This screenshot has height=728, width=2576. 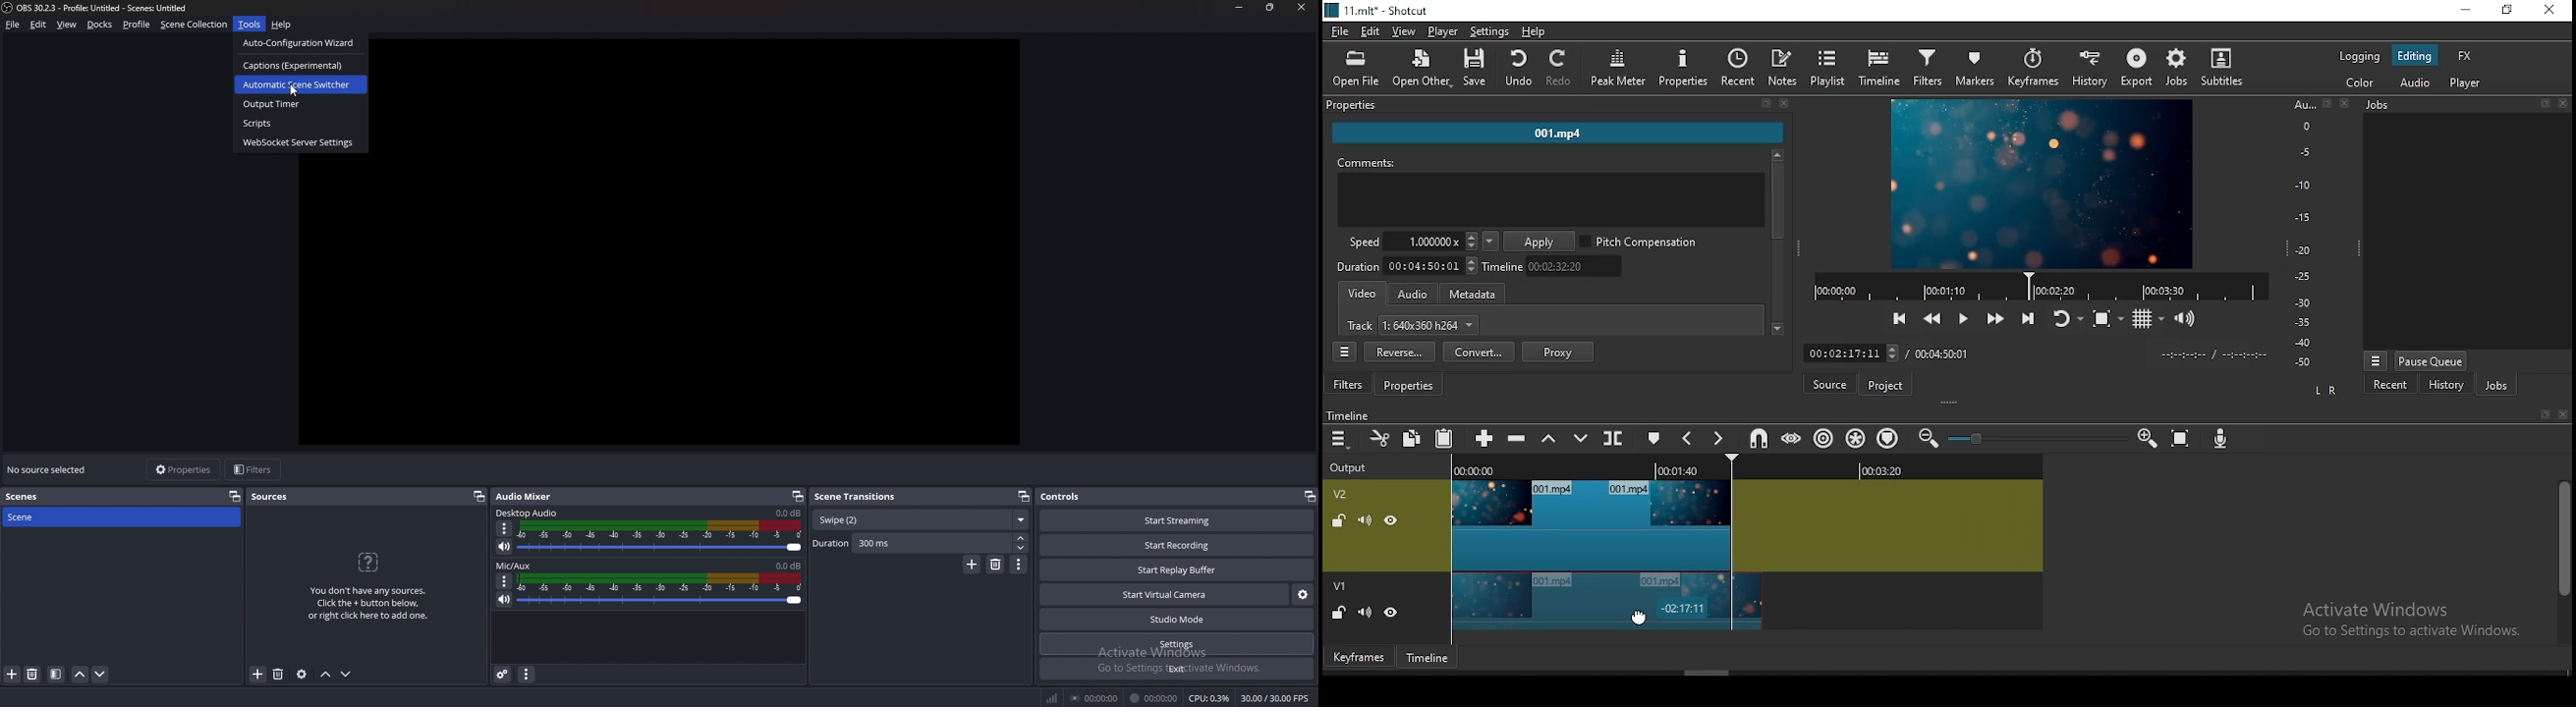 I want to click on zoom timeline out, so click(x=1928, y=438).